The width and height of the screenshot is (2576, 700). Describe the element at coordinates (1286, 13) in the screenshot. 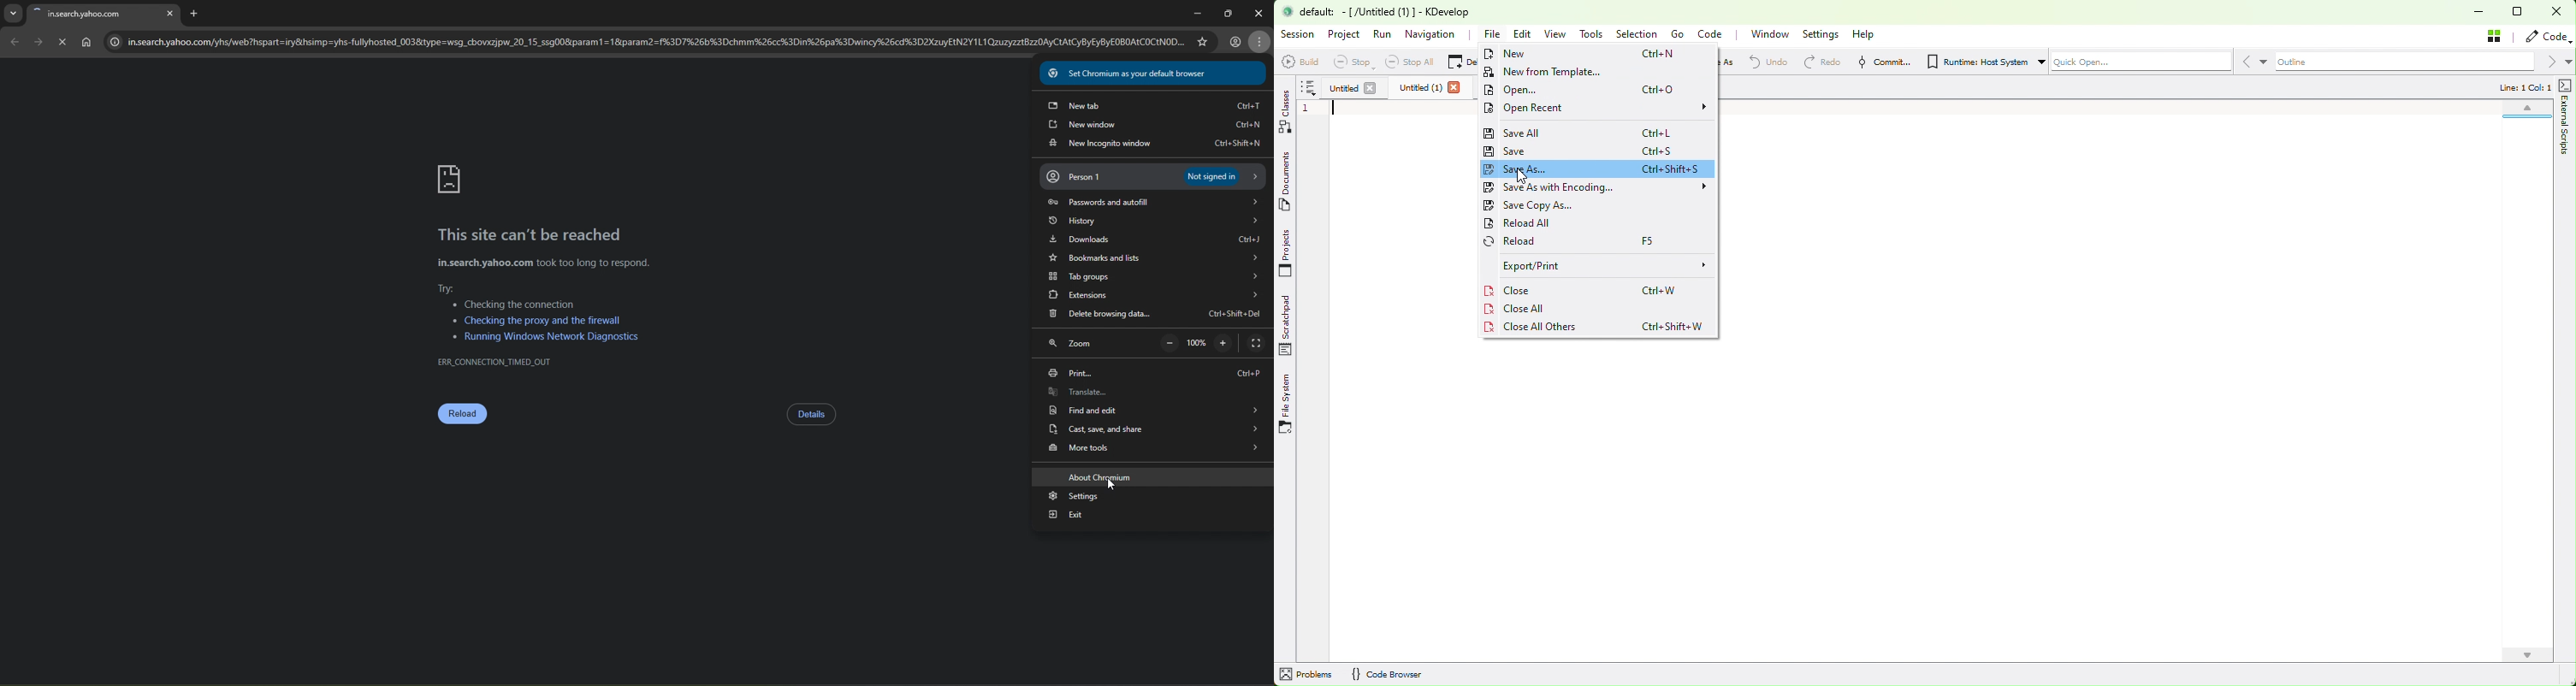

I see `logo` at that location.